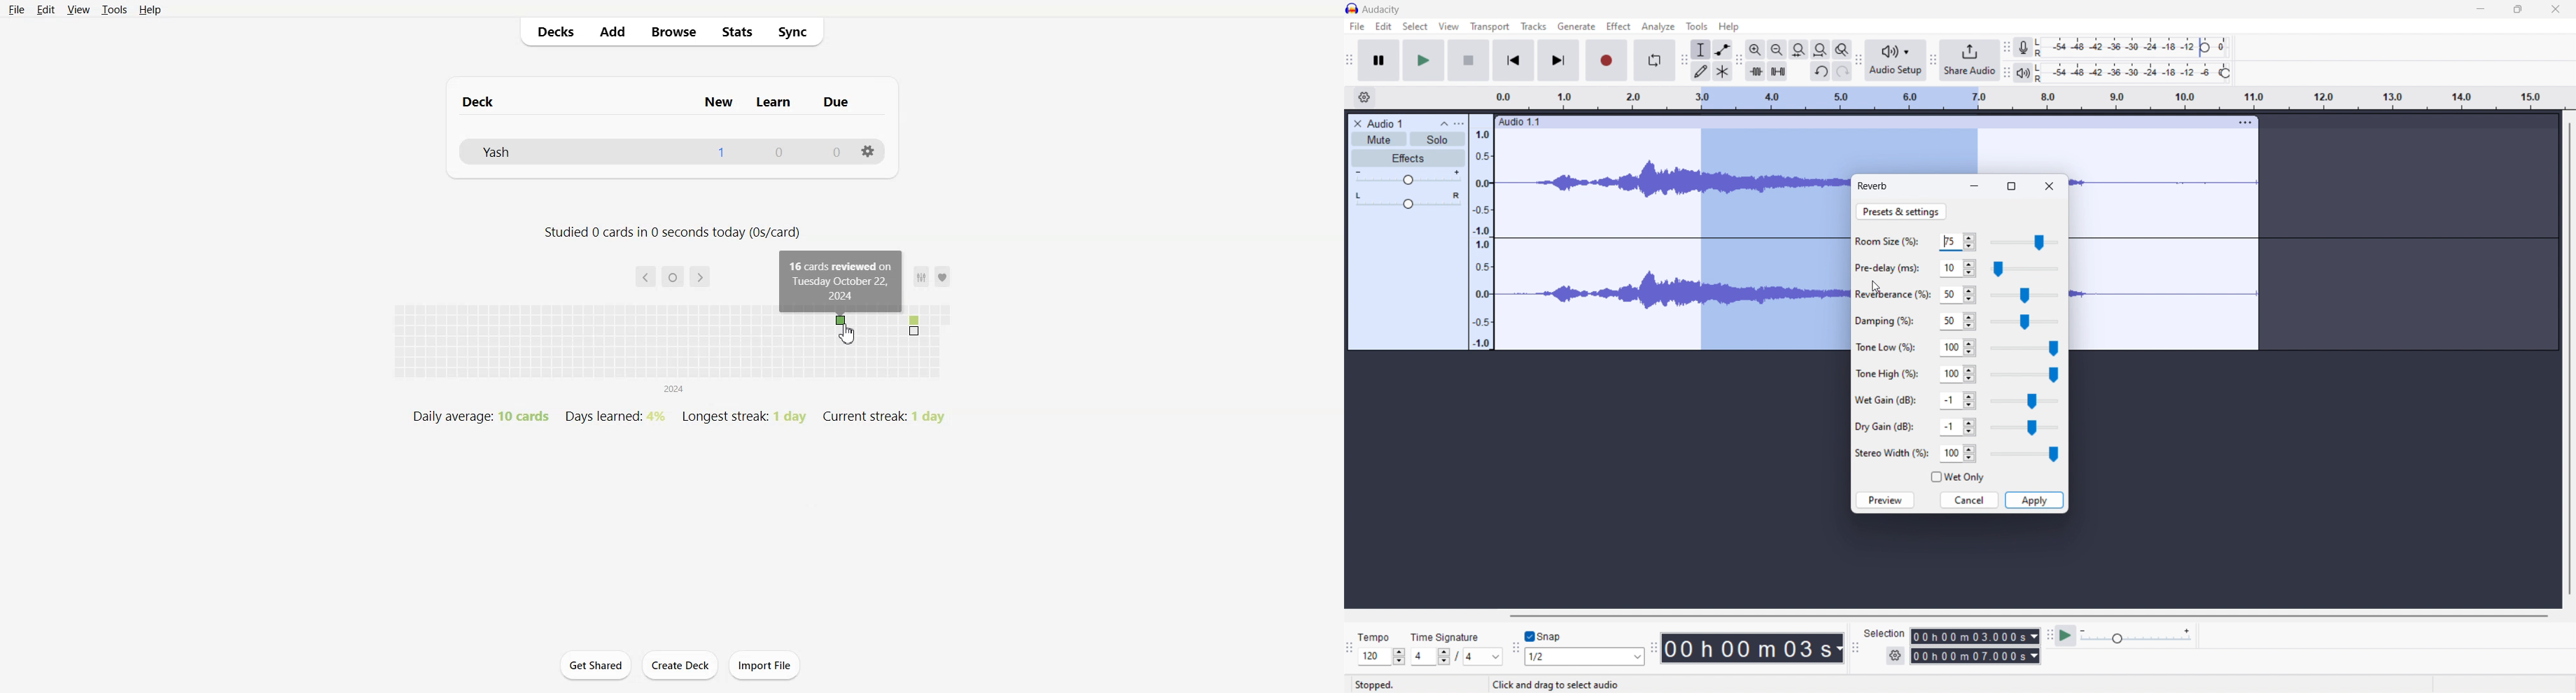 The width and height of the screenshot is (2576, 700). I want to click on forward, so click(700, 276).